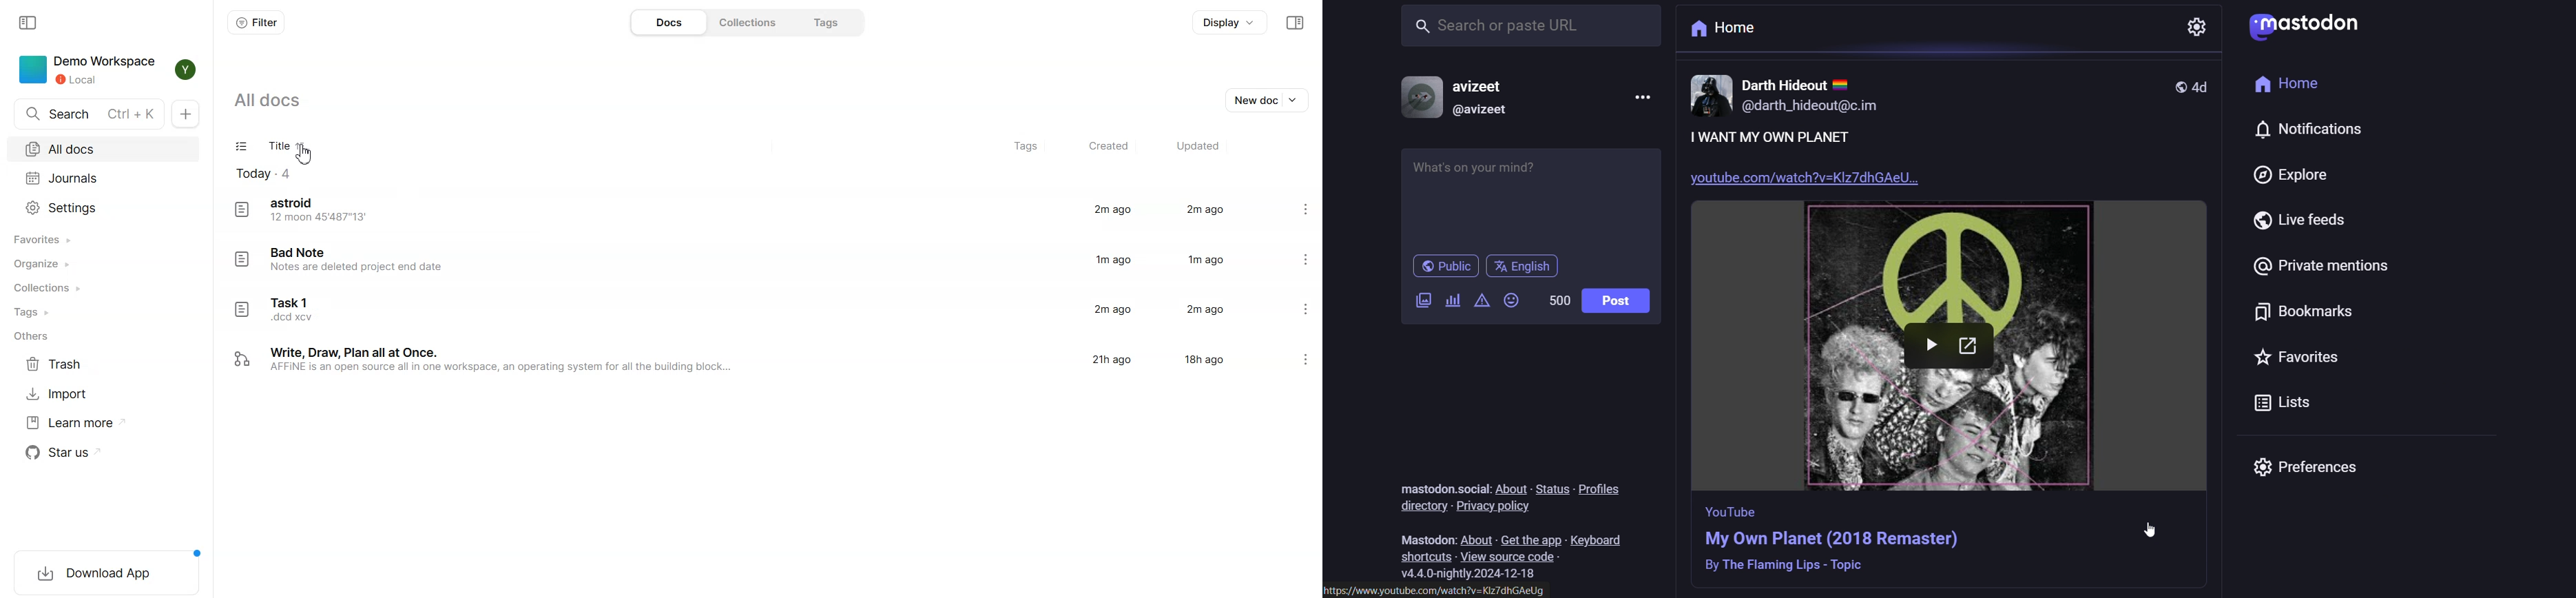 This screenshot has width=2576, height=616. Describe the element at coordinates (74, 452) in the screenshot. I see `Star us` at that location.